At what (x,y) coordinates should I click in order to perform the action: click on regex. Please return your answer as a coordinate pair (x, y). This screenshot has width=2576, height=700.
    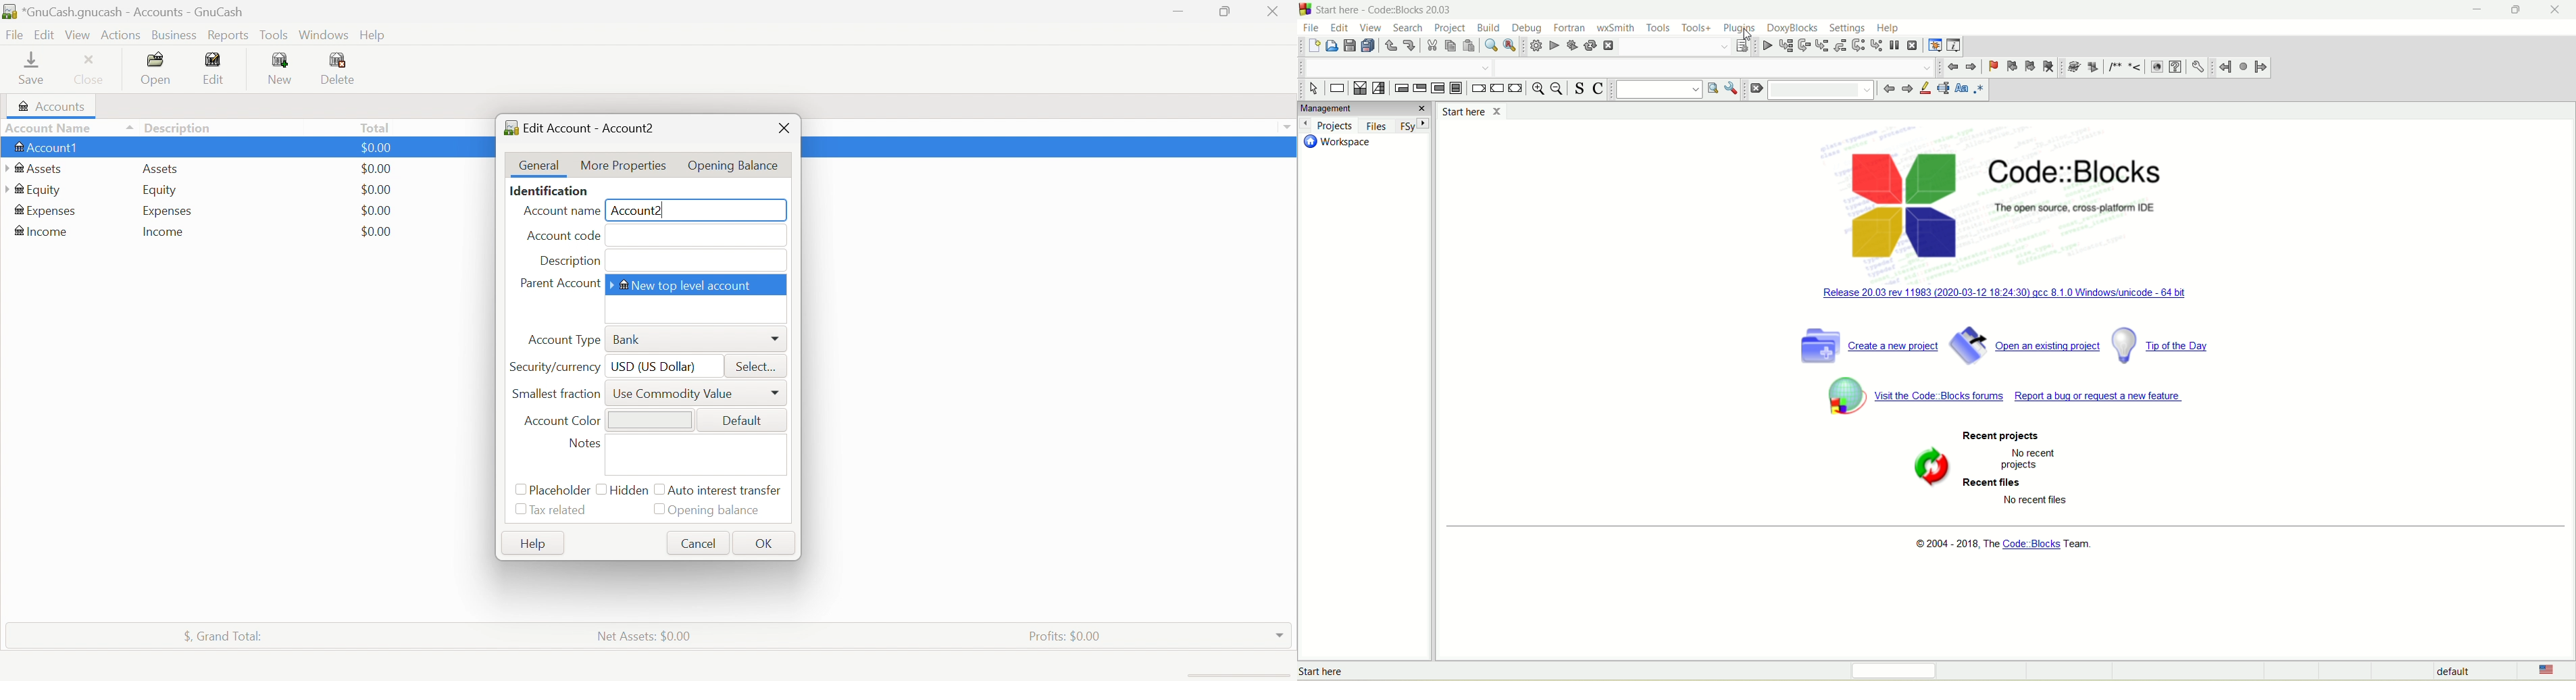
    Looking at the image, I should click on (1979, 89).